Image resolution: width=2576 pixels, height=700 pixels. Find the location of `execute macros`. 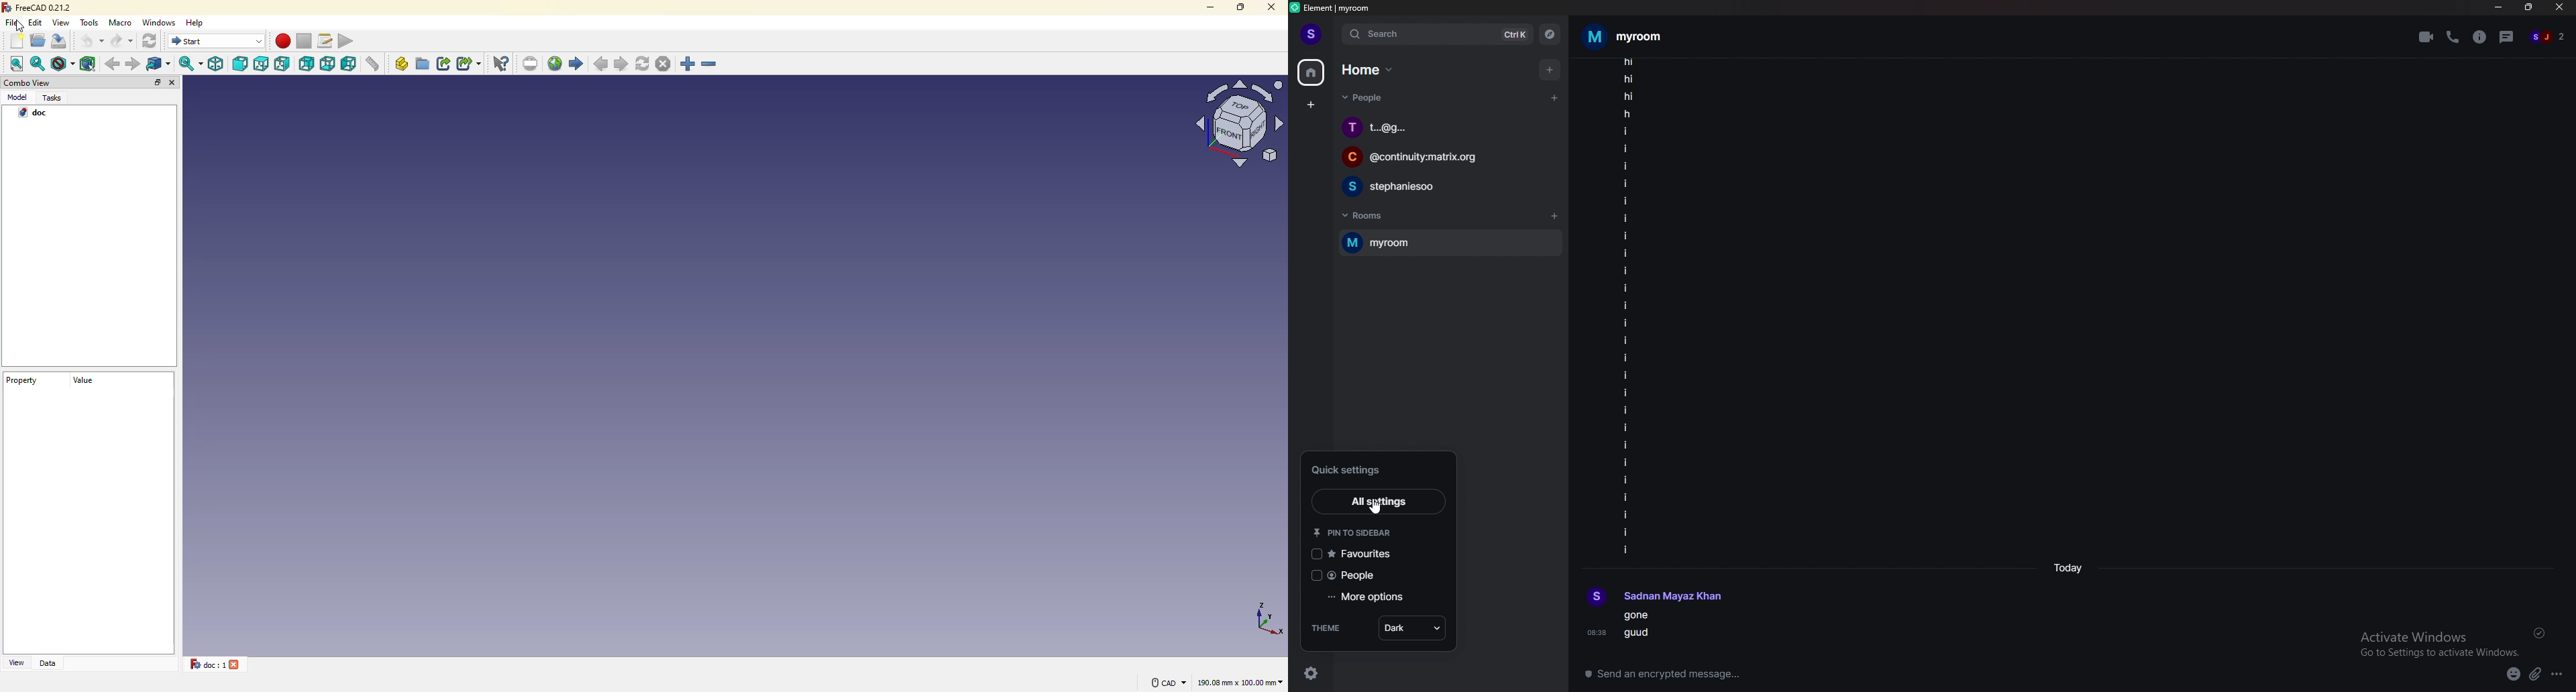

execute macros is located at coordinates (350, 40).